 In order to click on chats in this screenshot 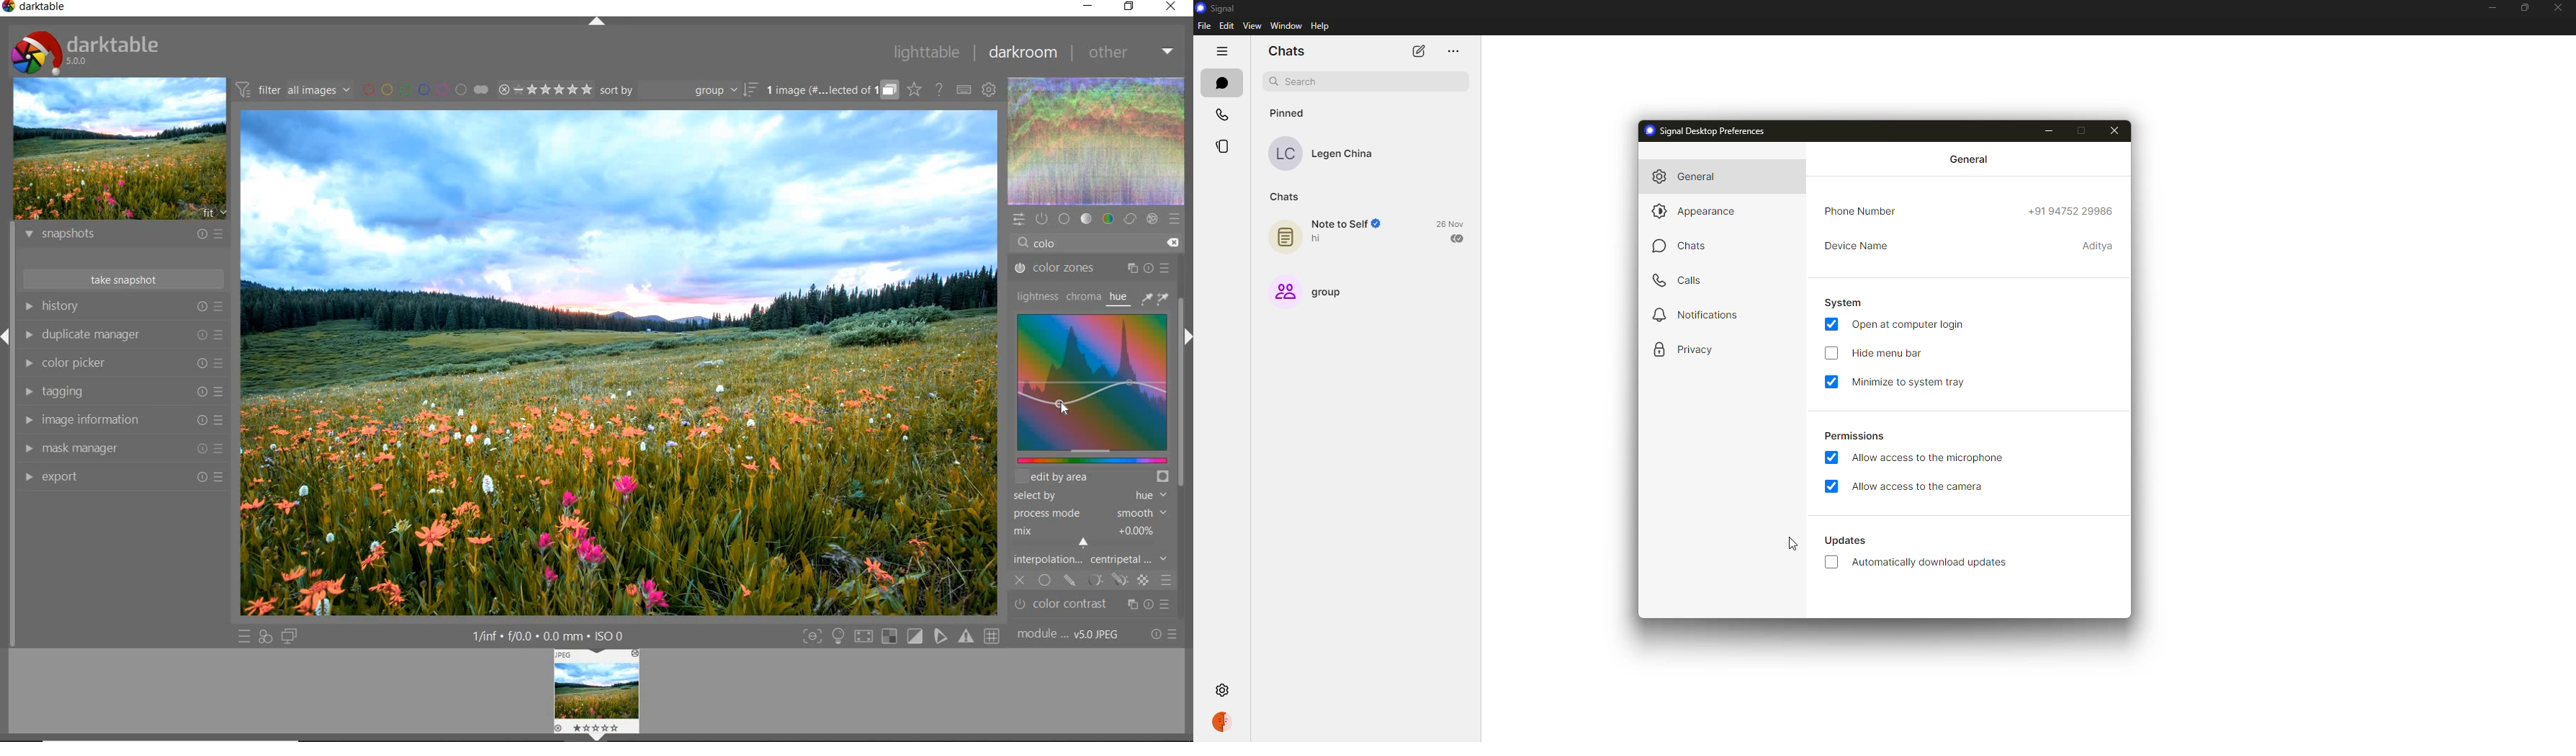, I will do `click(1288, 51)`.